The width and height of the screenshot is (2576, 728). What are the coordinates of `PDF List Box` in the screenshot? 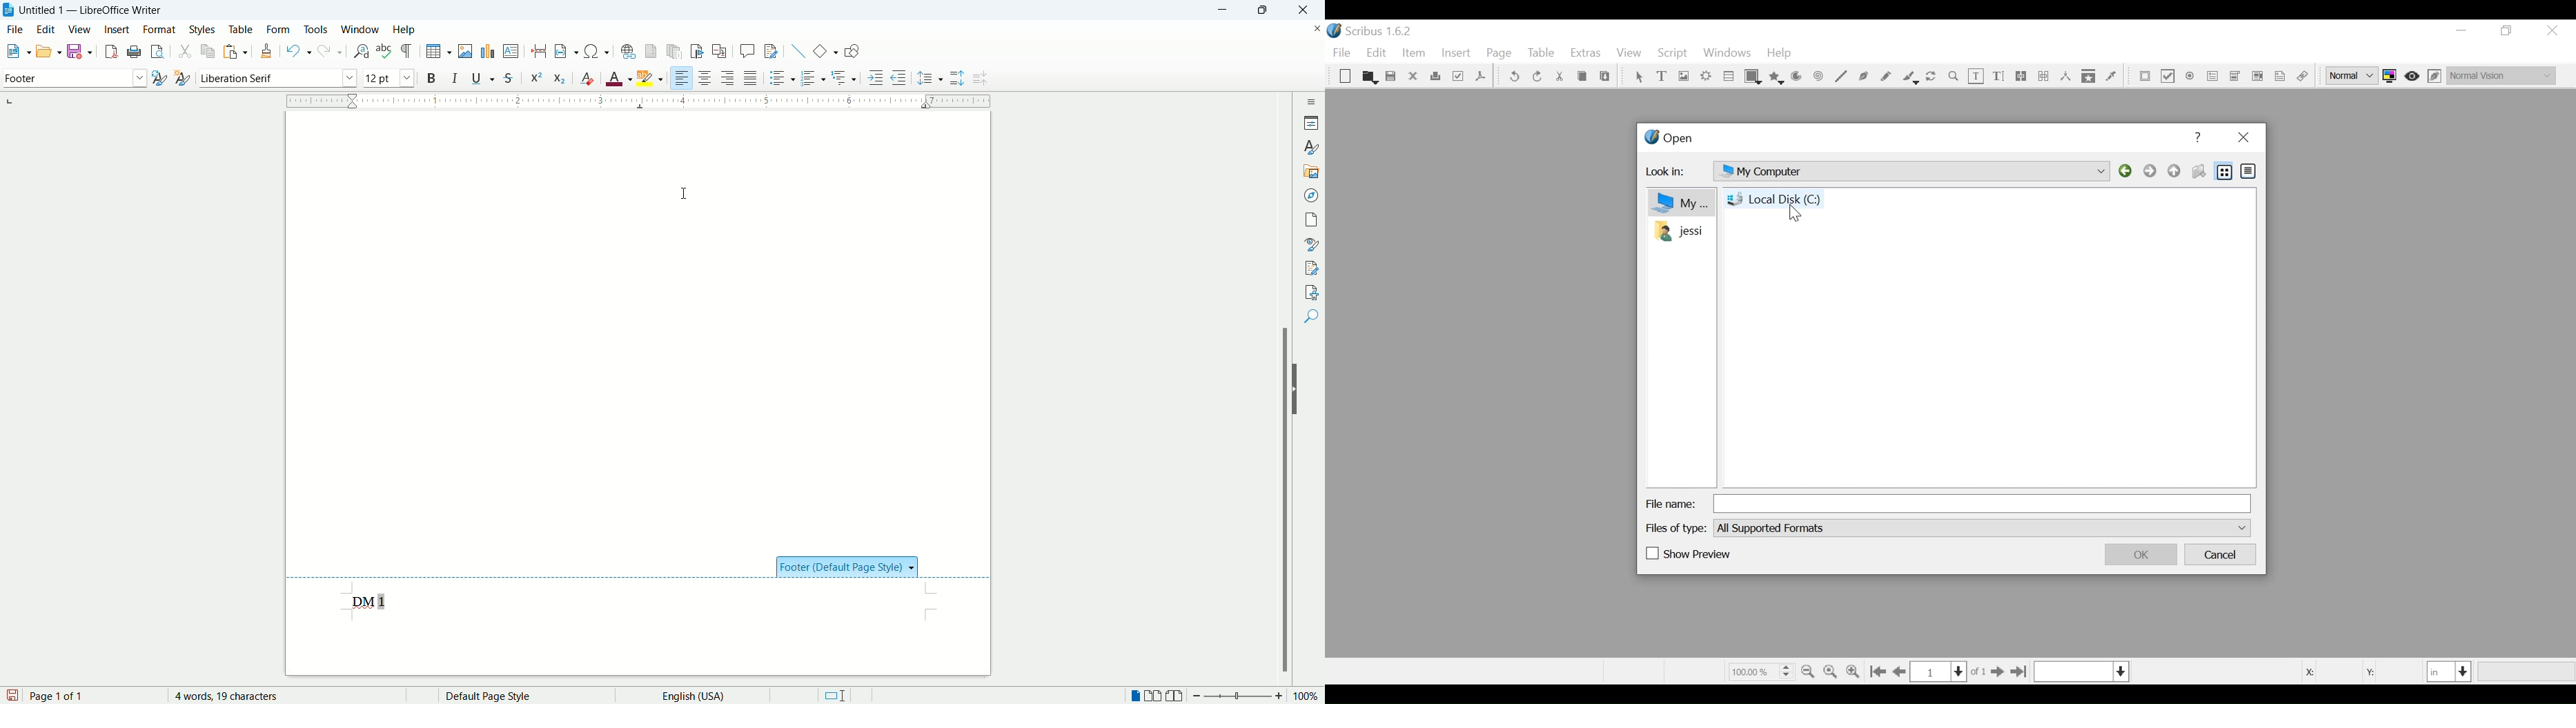 It's located at (2235, 76).